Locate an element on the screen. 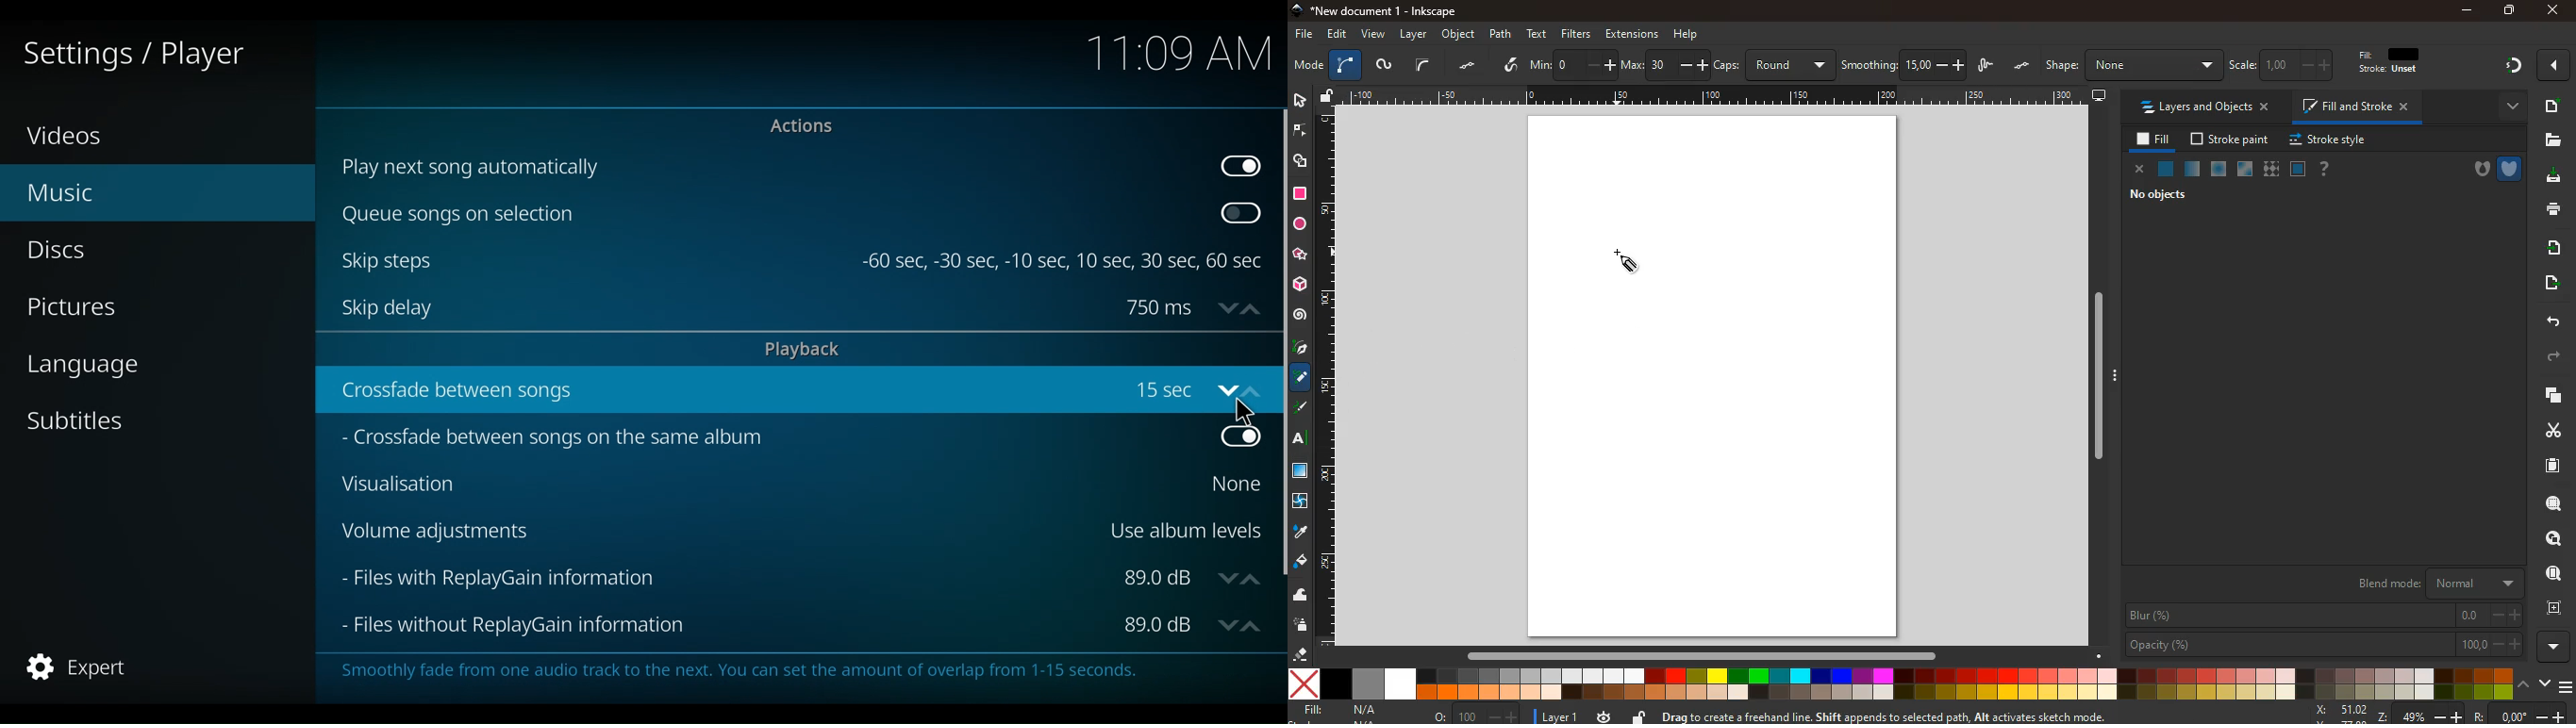 Image resolution: width=2576 pixels, height=728 pixels. extensions is located at coordinates (1632, 33).